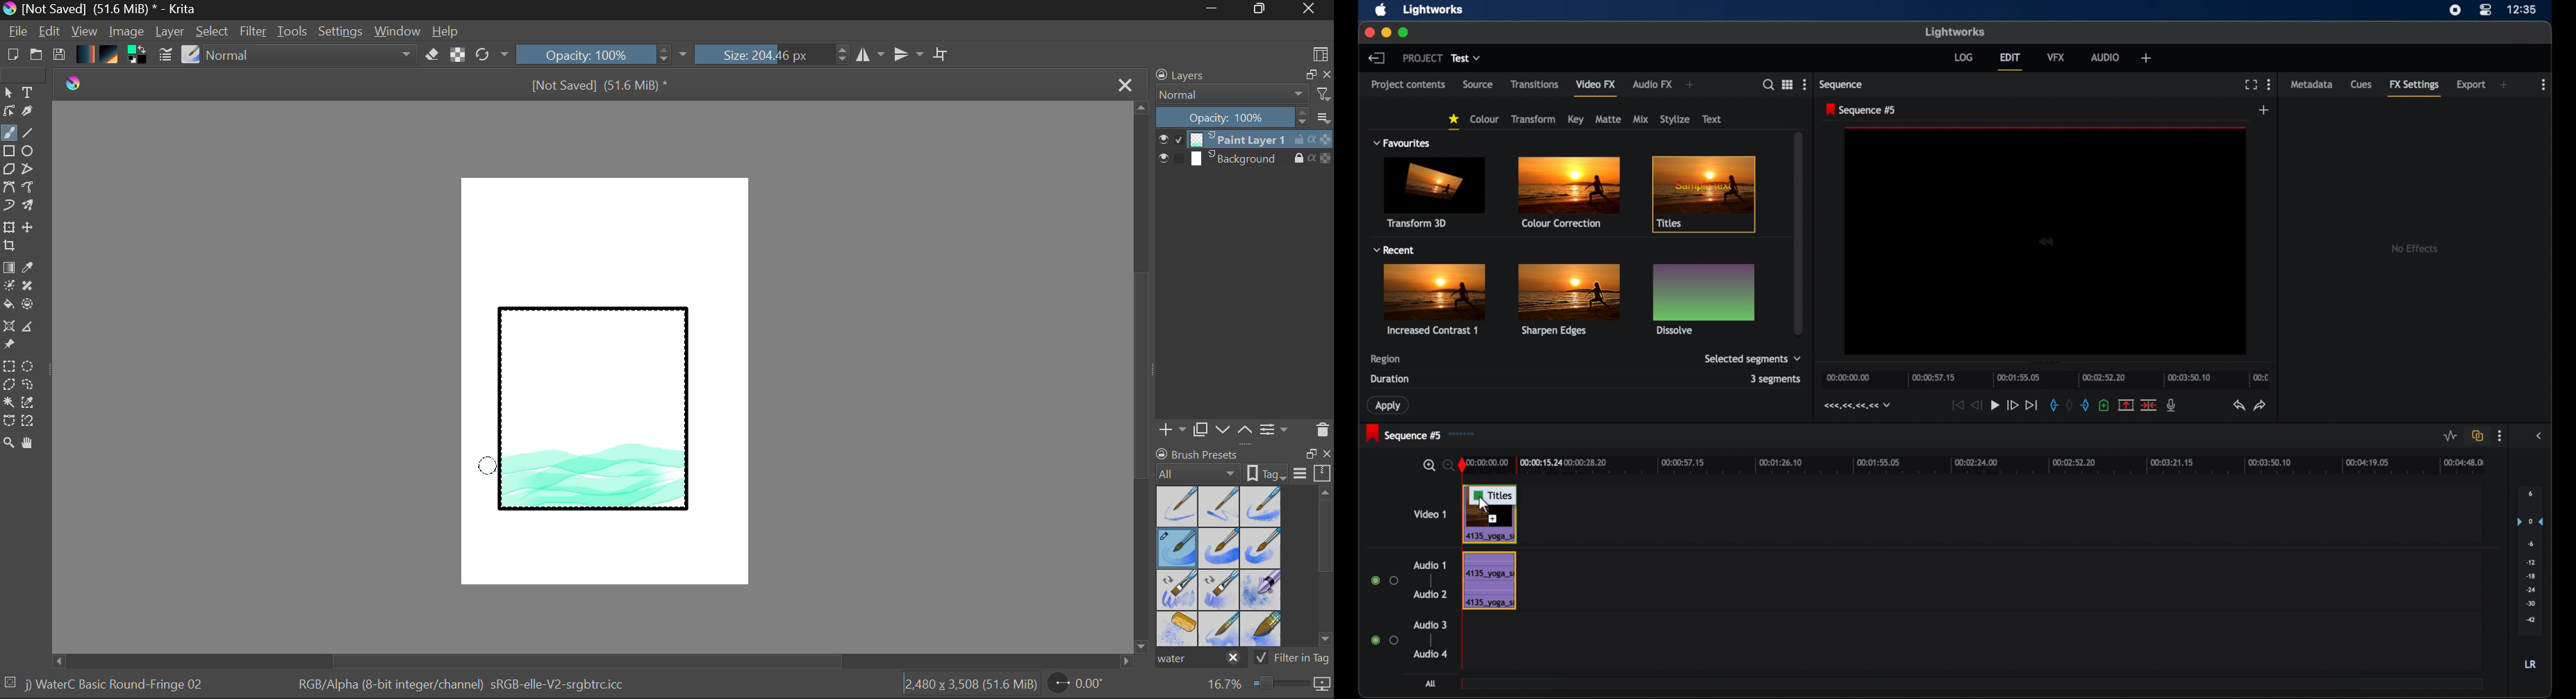 Image resolution: width=2576 pixels, height=700 pixels. What do you see at coordinates (1535, 84) in the screenshot?
I see `transitions` at bounding box center [1535, 84].